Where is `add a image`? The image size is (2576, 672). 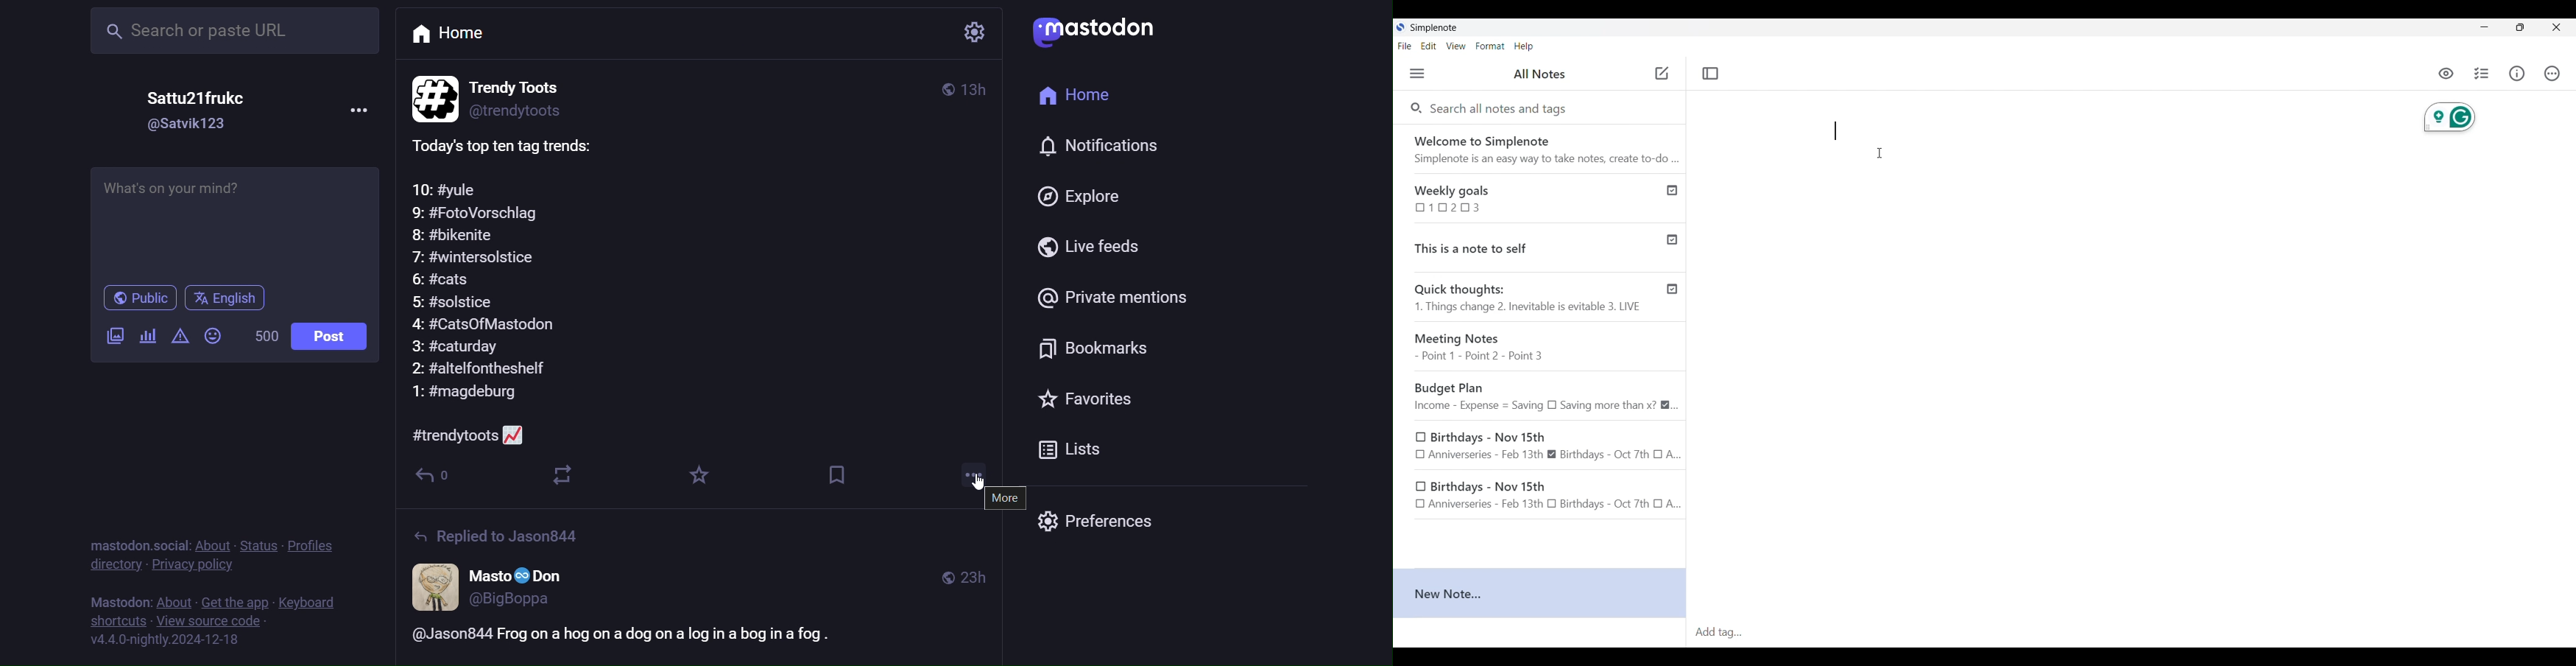
add a image is located at coordinates (108, 337).